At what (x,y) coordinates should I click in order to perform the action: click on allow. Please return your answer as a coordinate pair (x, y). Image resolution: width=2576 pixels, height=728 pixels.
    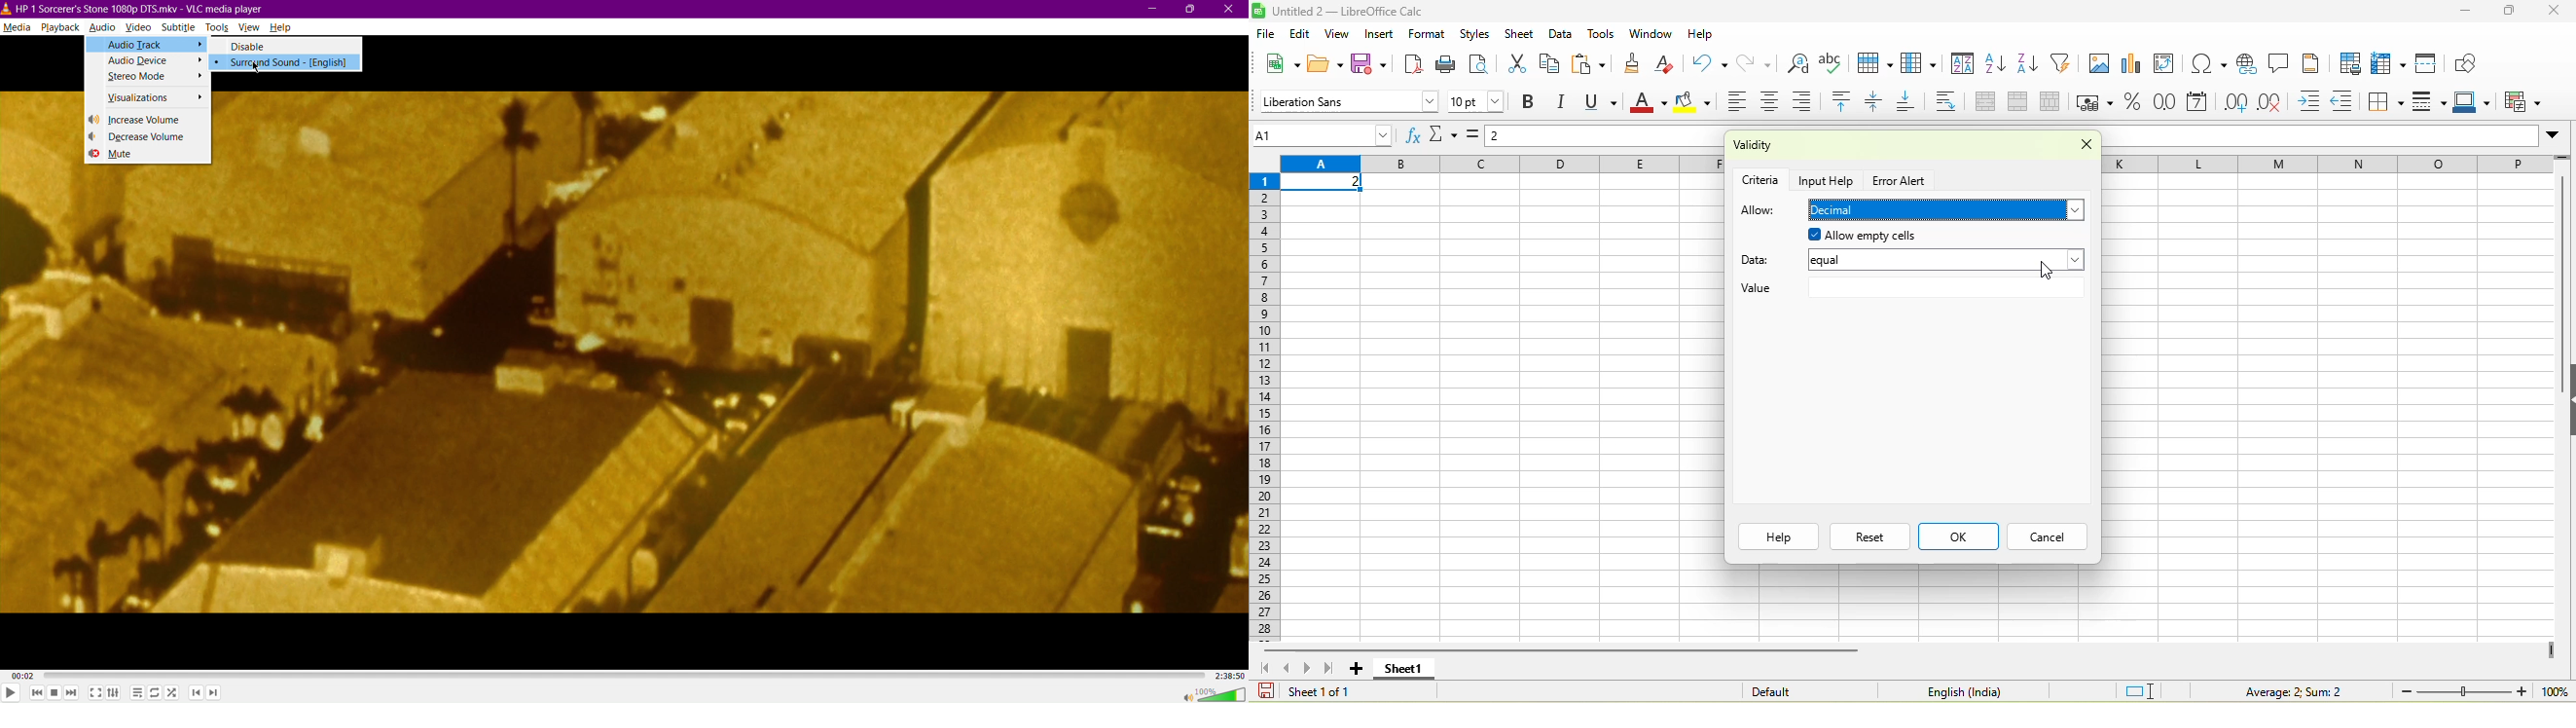
    Looking at the image, I should click on (1759, 211).